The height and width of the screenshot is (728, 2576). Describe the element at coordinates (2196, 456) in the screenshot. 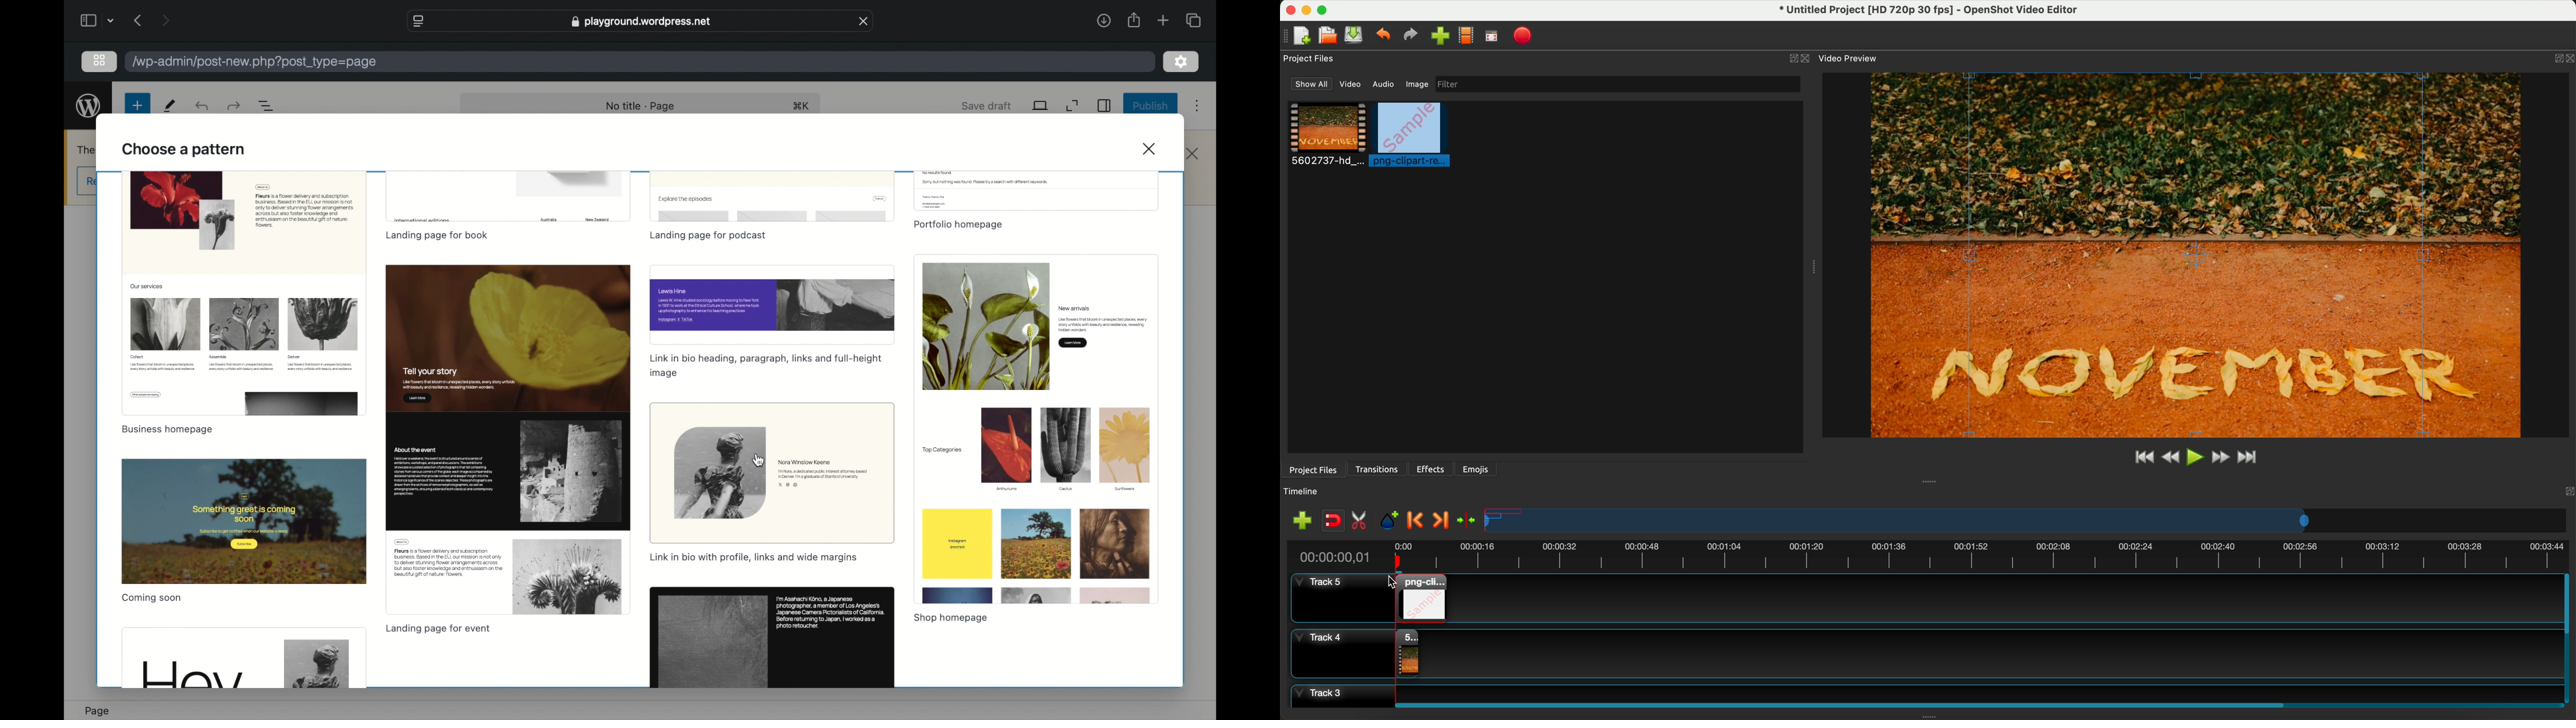

I see `play` at that location.